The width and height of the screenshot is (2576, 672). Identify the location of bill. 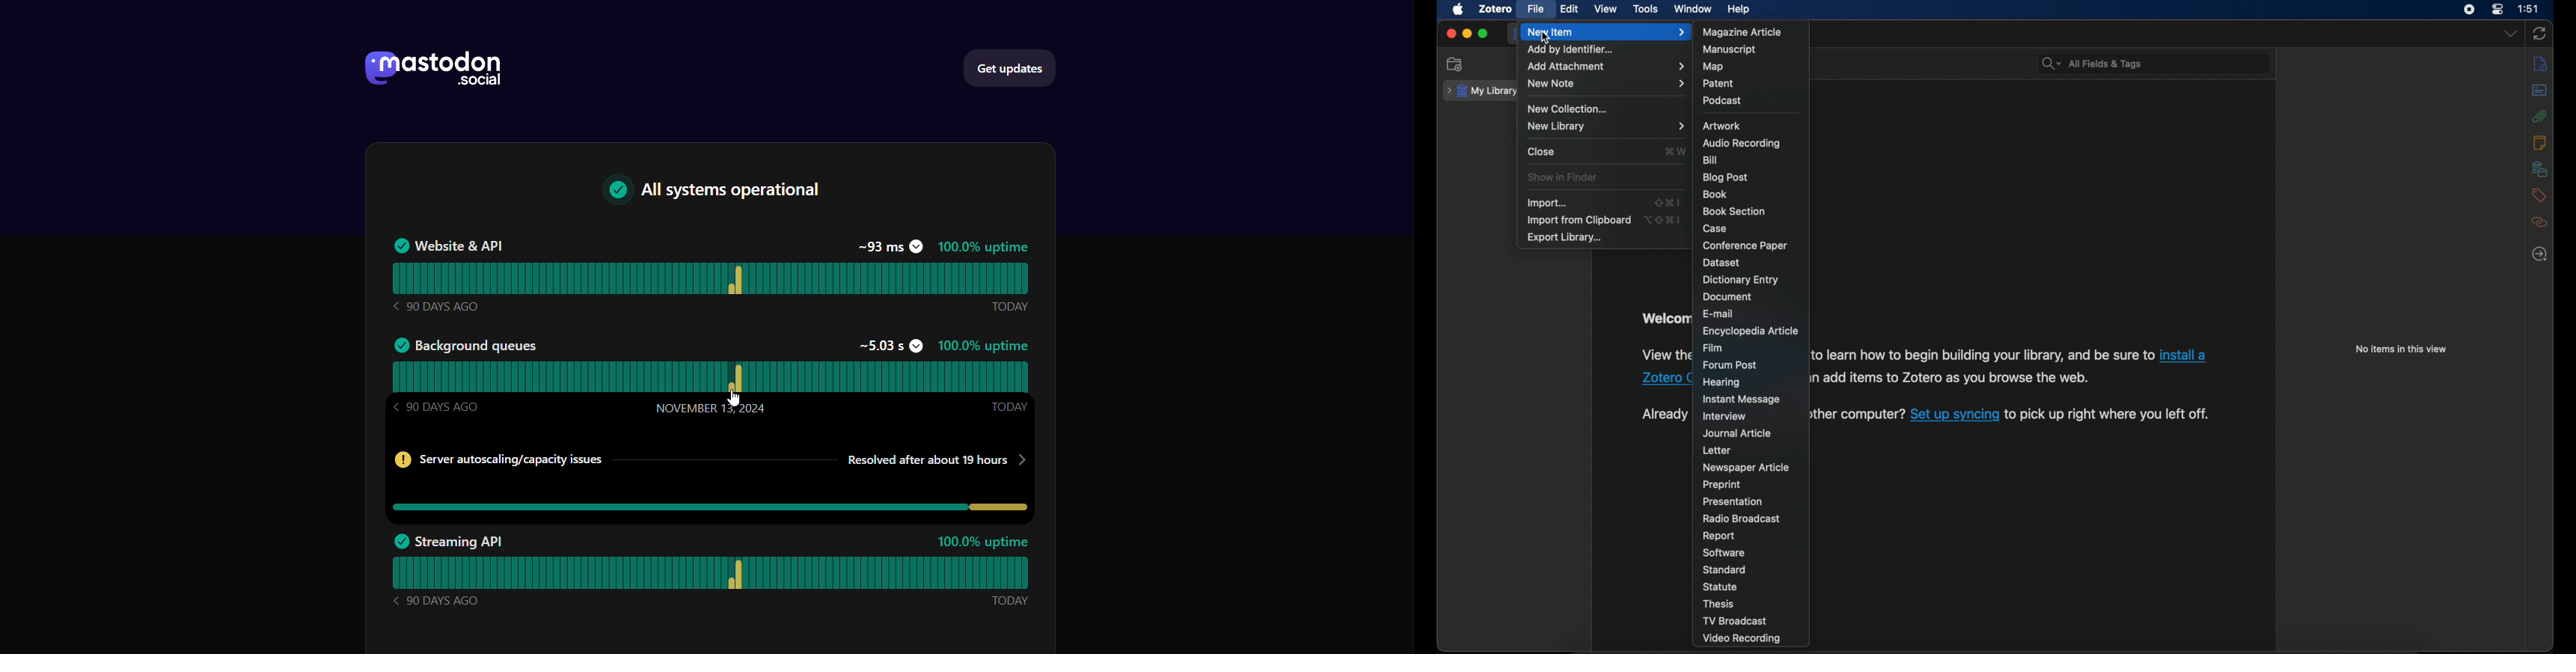
(1711, 160).